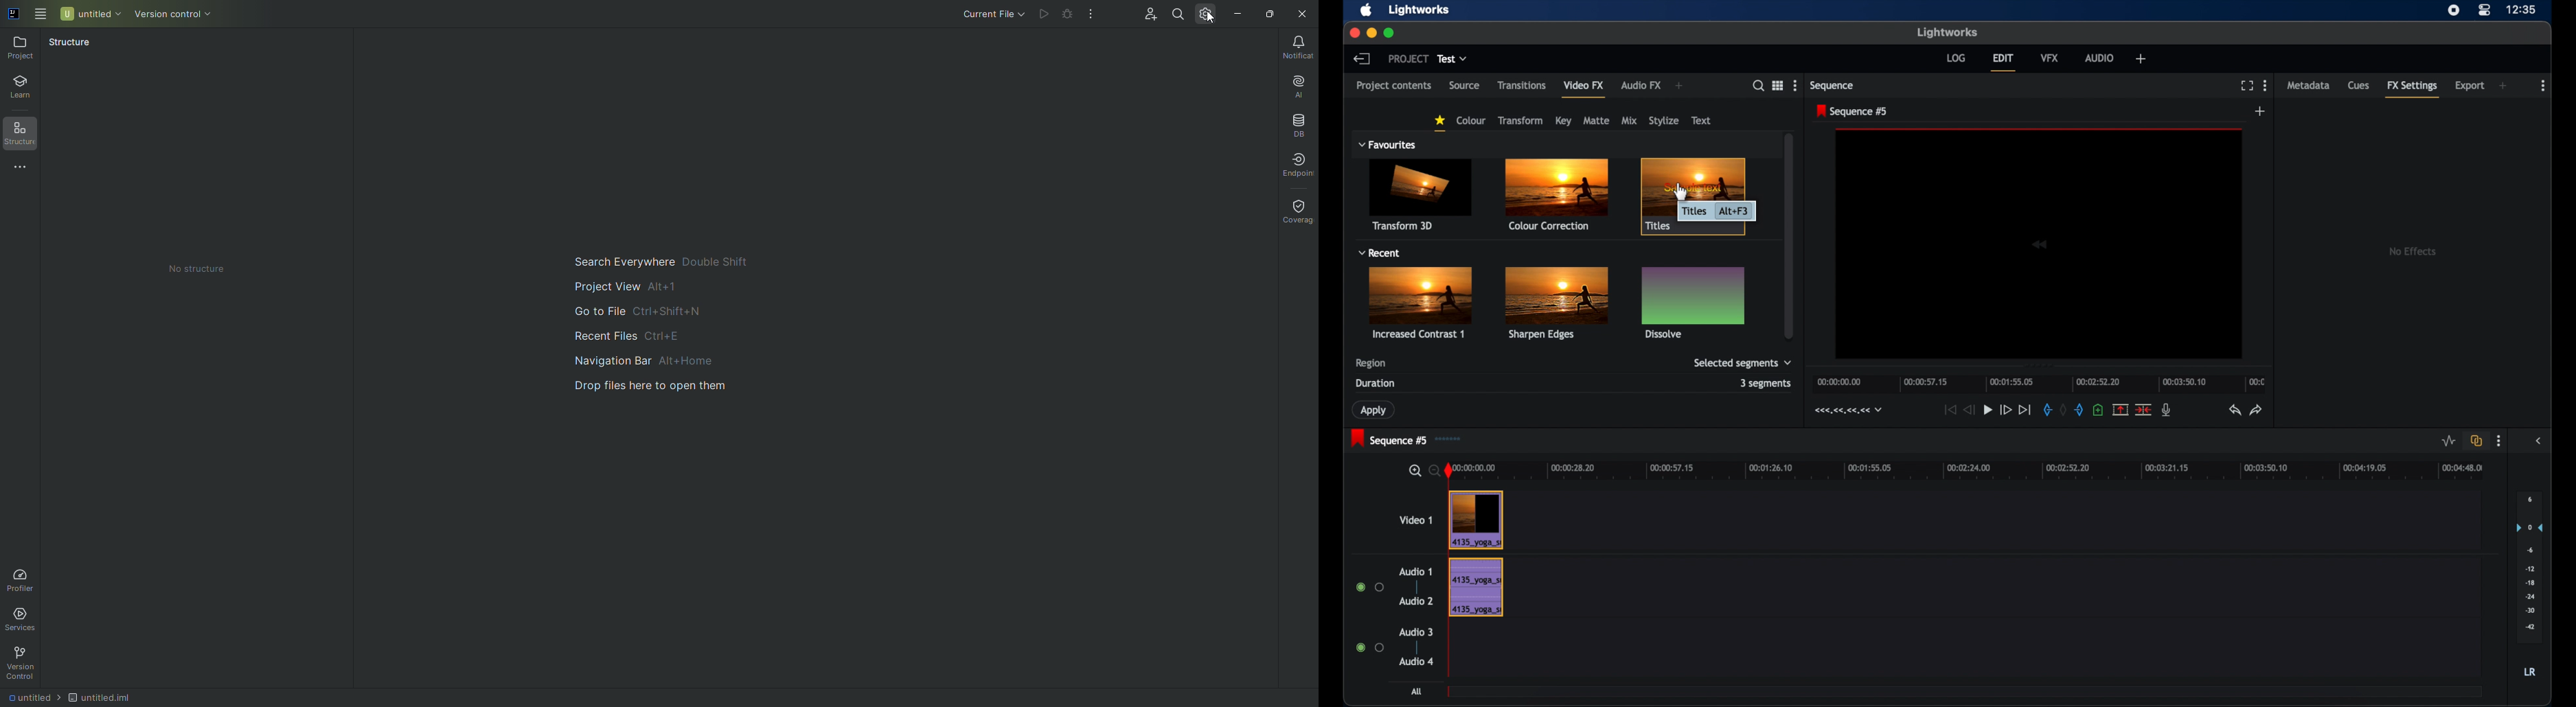 This screenshot has height=728, width=2576. What do you see at coordinates (2006, 409) in the screenshot?
I see `fast forward` at bounding box center [2006, 409].